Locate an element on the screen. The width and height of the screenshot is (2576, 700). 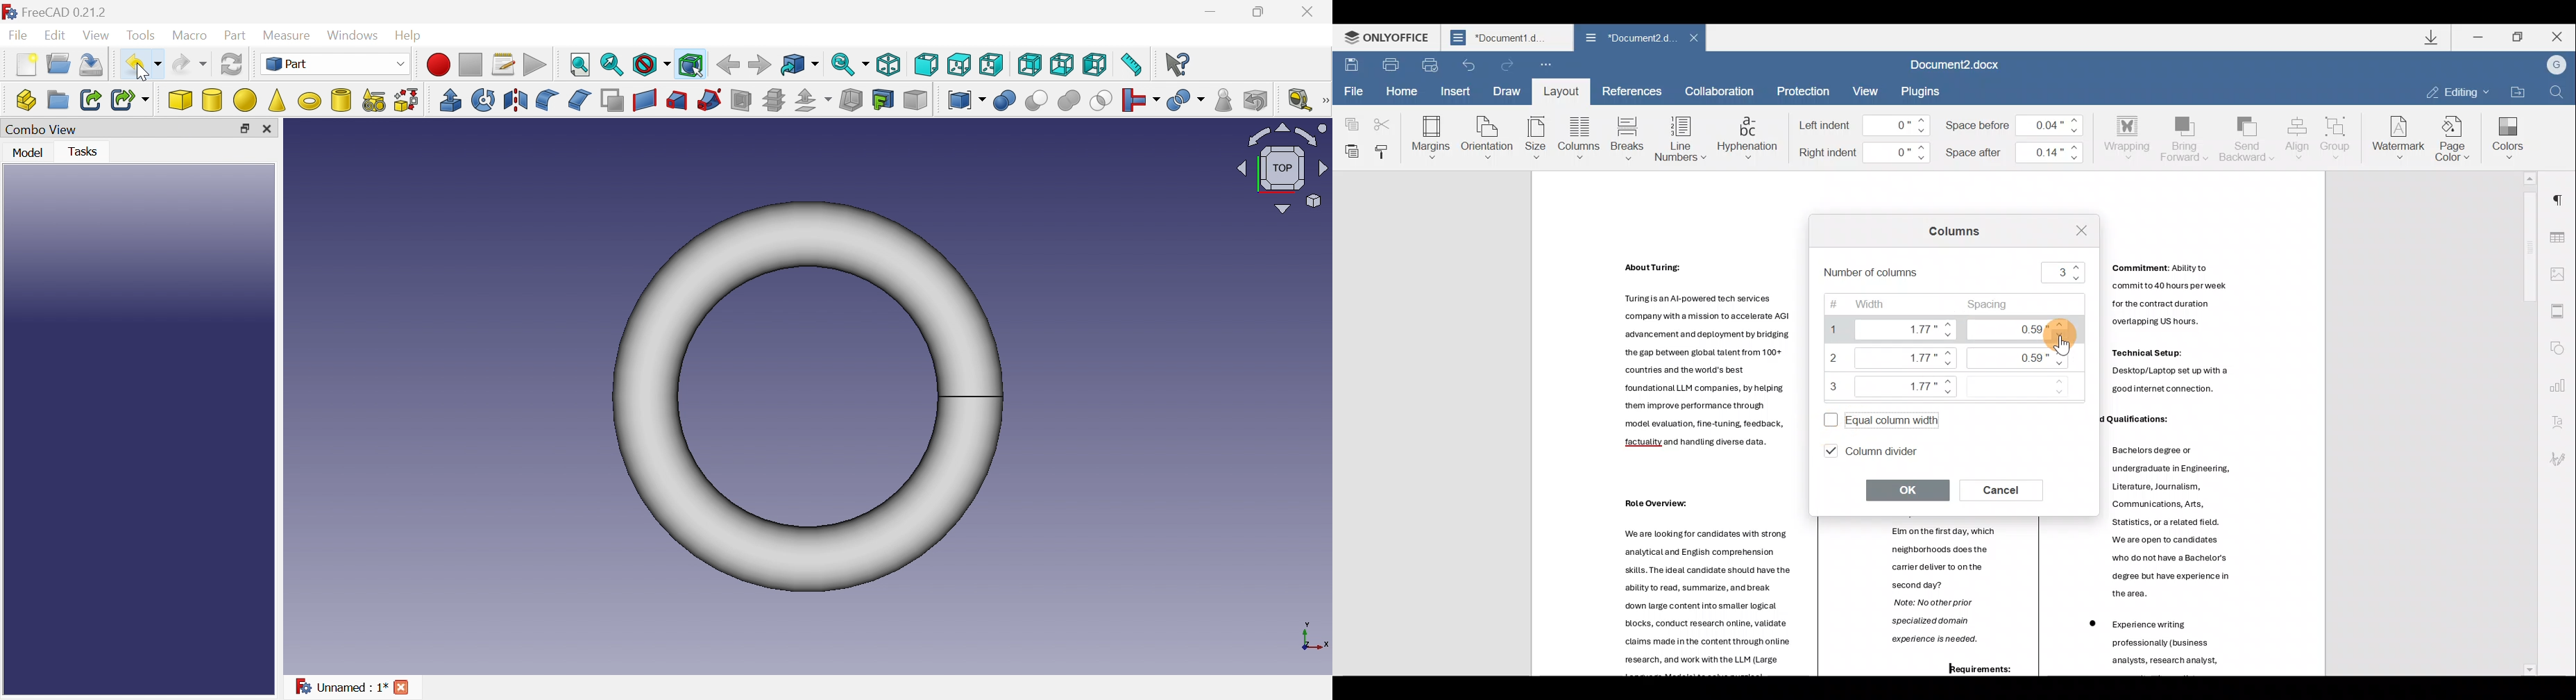
Copy style is located at coordinates (1384, 148).